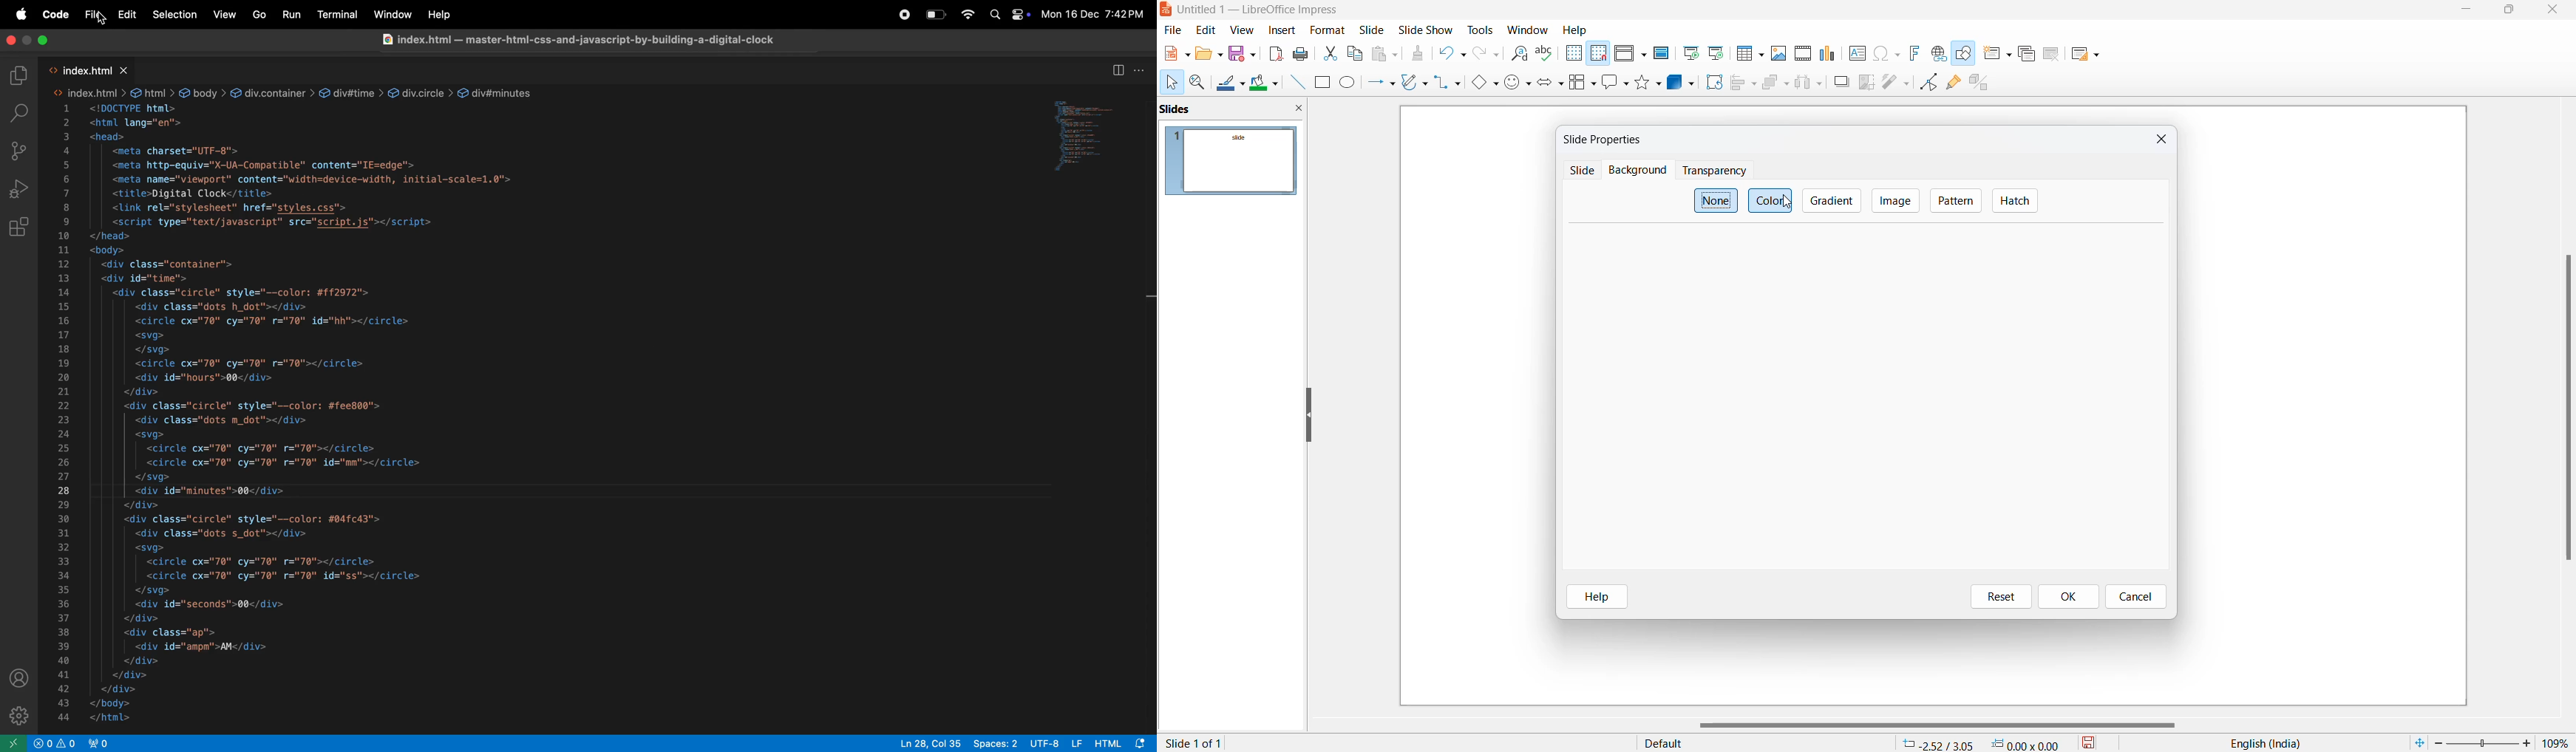 This screenshot has height=756, width=2576. I want to click on flow chart , so click(1583, 82).